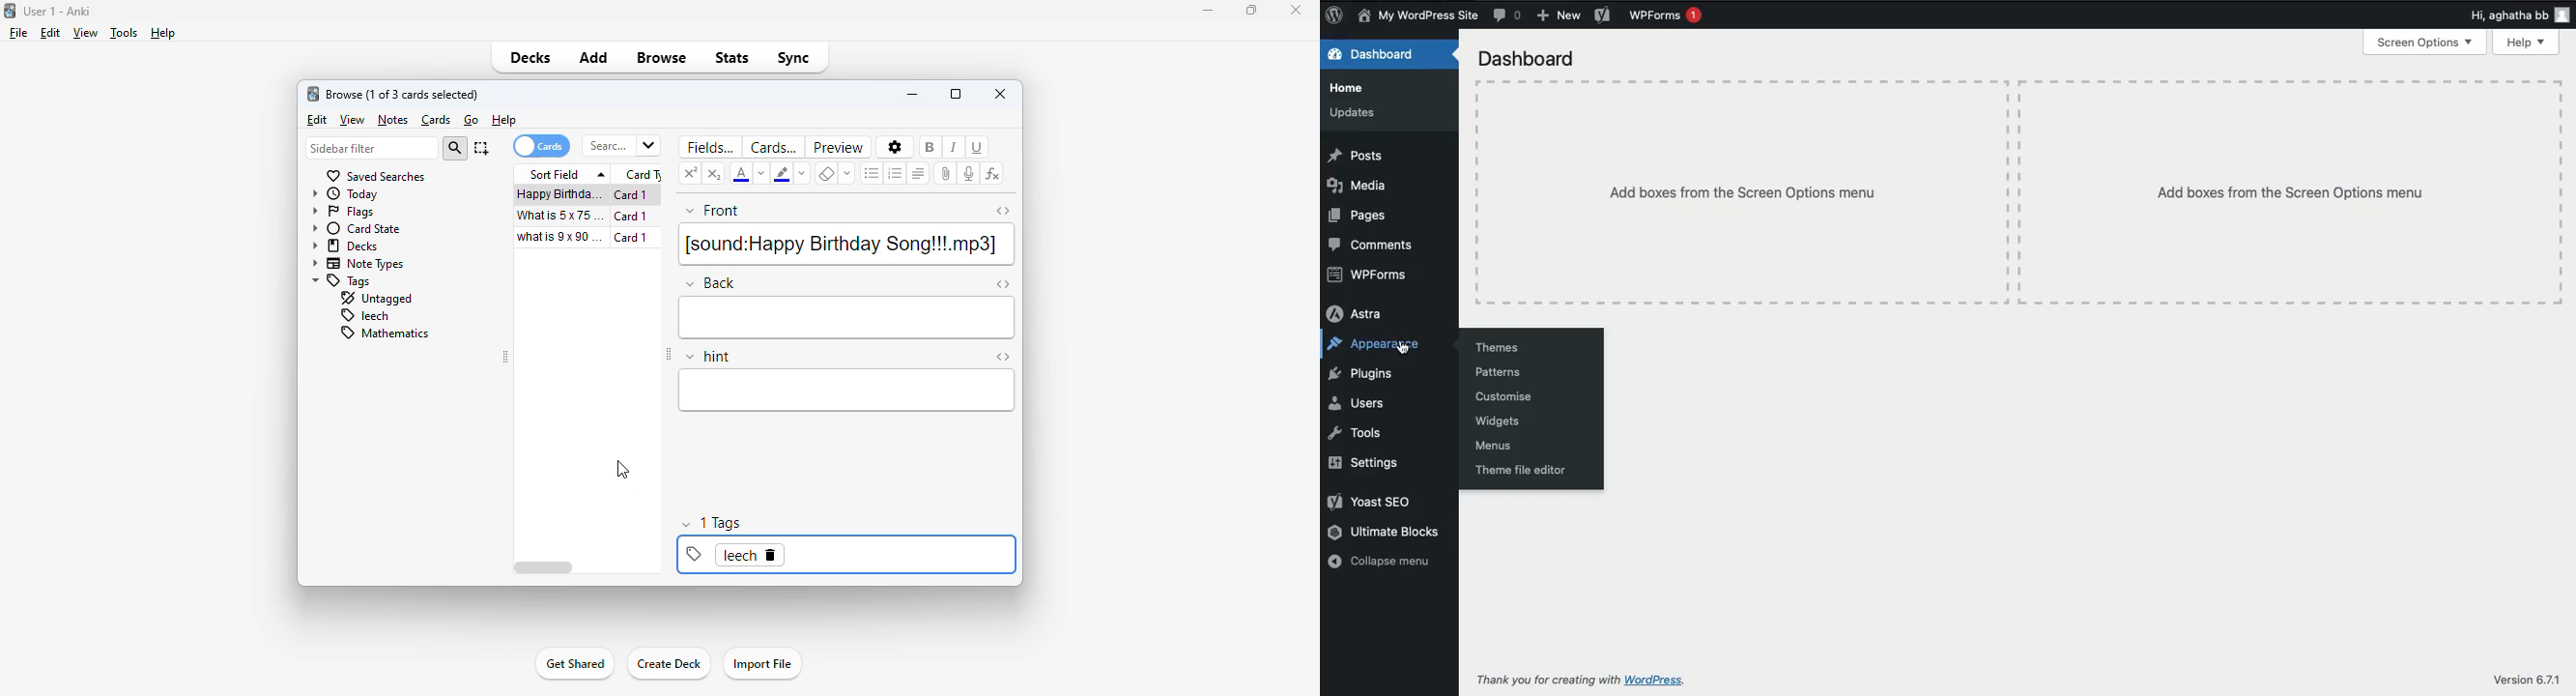 This screenshot has width=2576, height=700. What do you see at coordinates (620, 146) in the screenshot?
I see `search` at bounding box center [620, 146].